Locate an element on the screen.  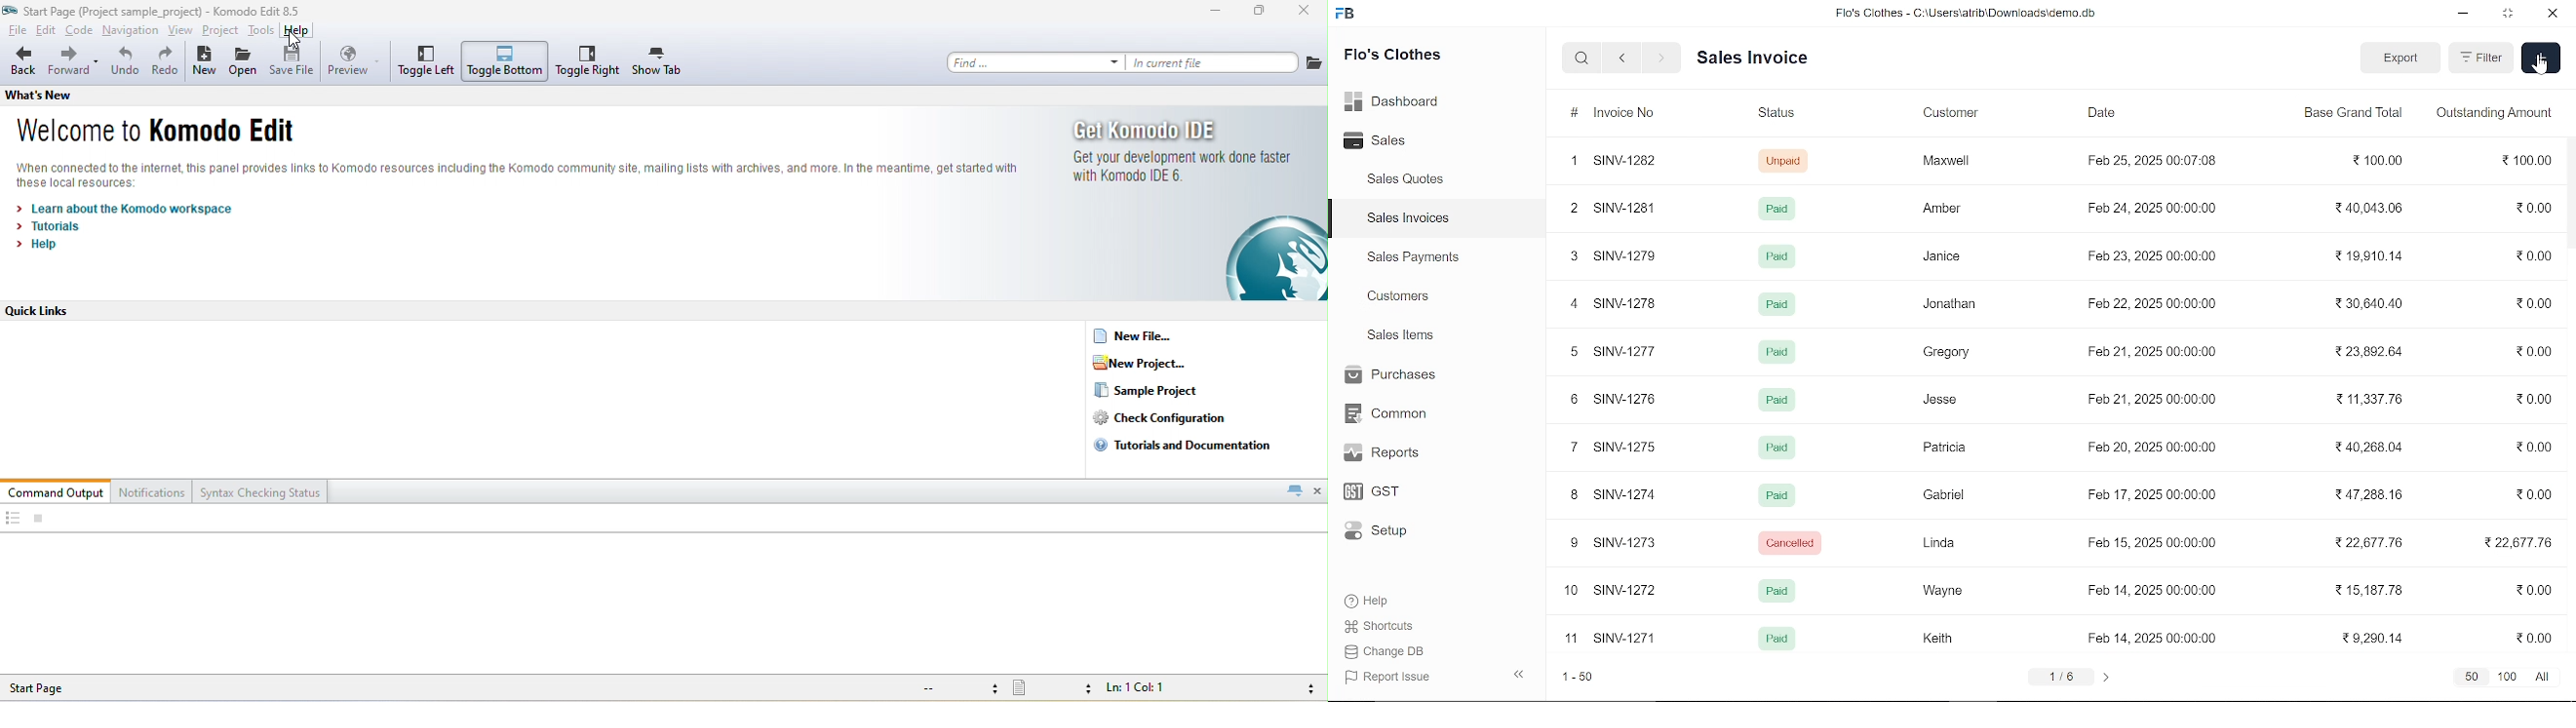
help is located at coordinates (298, 32).